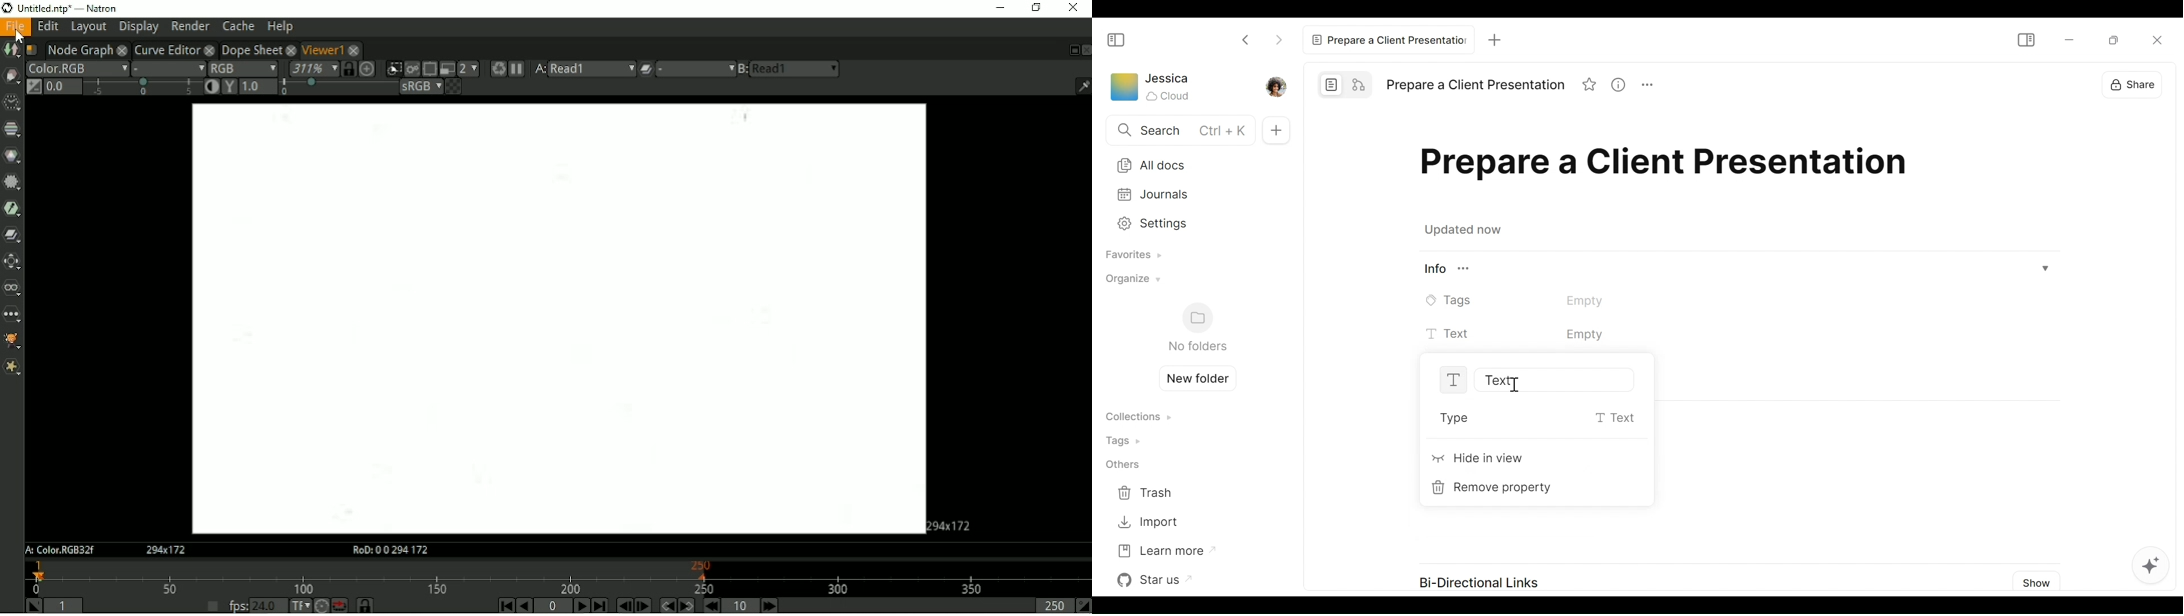 The image size is (2184, 616). I want to click on Close, so click(2159, 44).